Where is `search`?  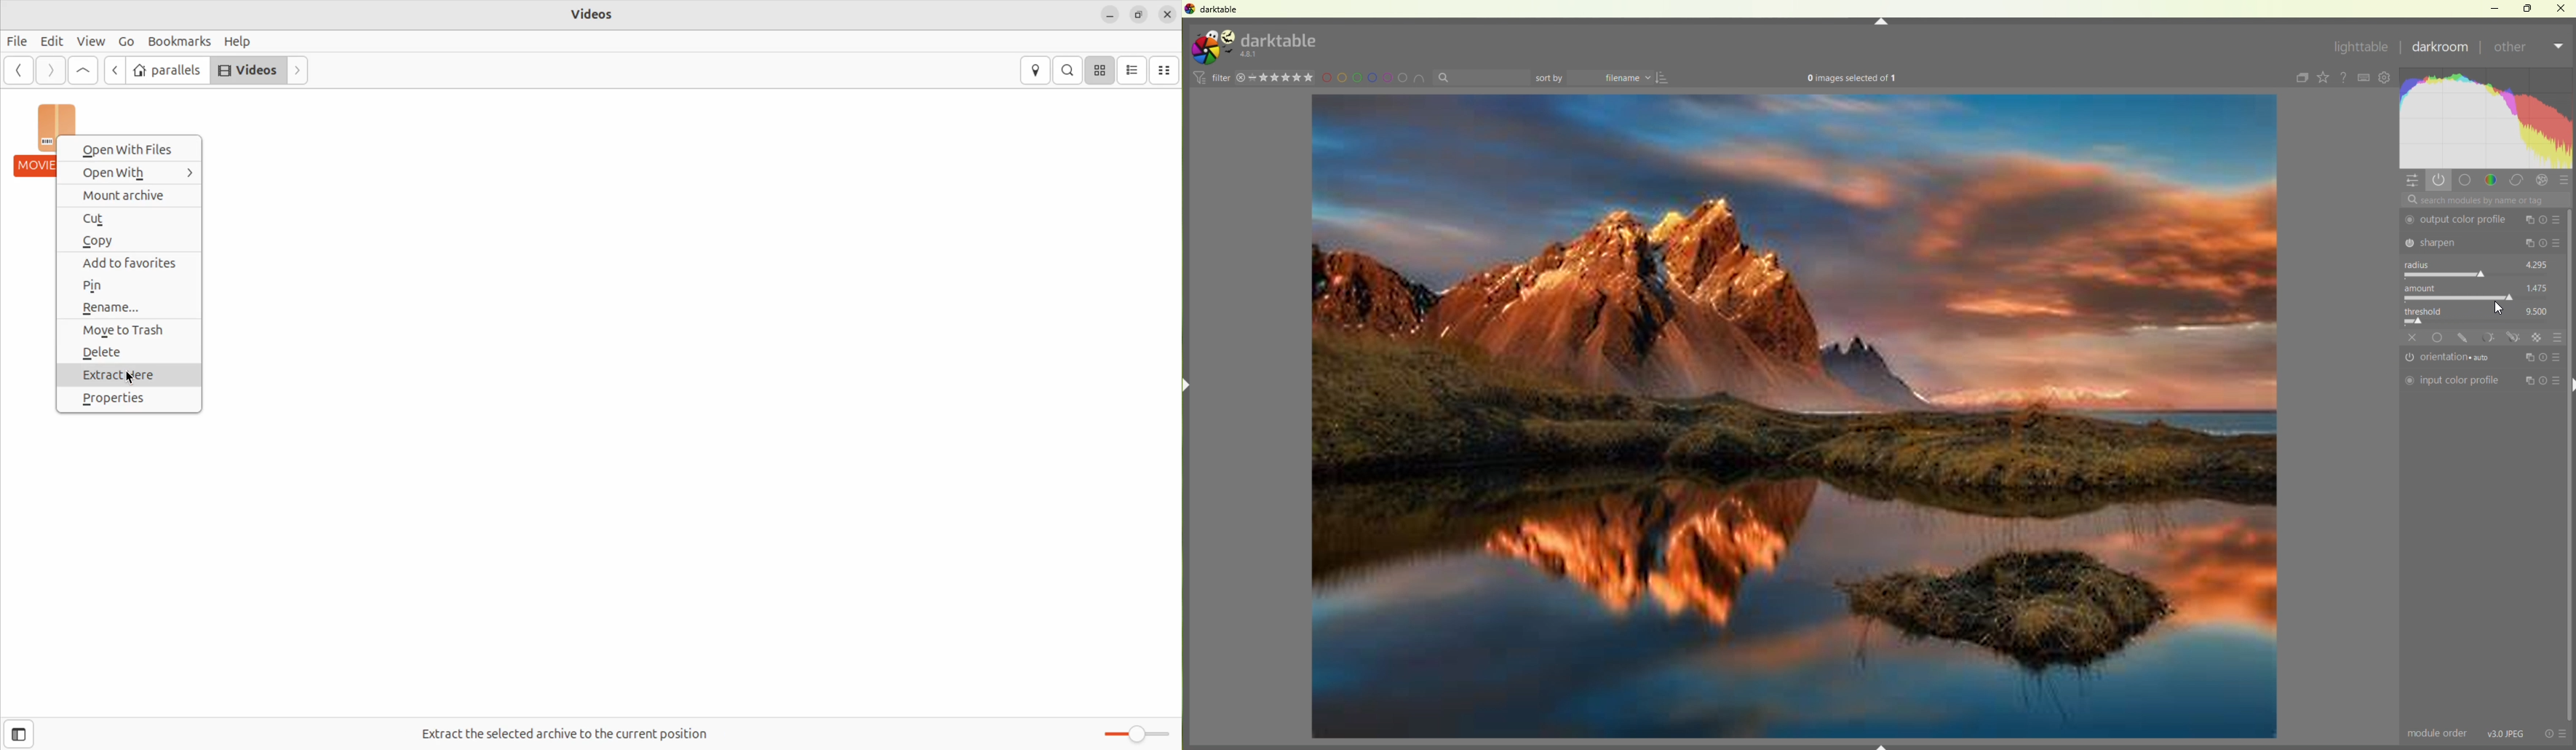
search is located at coordinates (2484, 200).